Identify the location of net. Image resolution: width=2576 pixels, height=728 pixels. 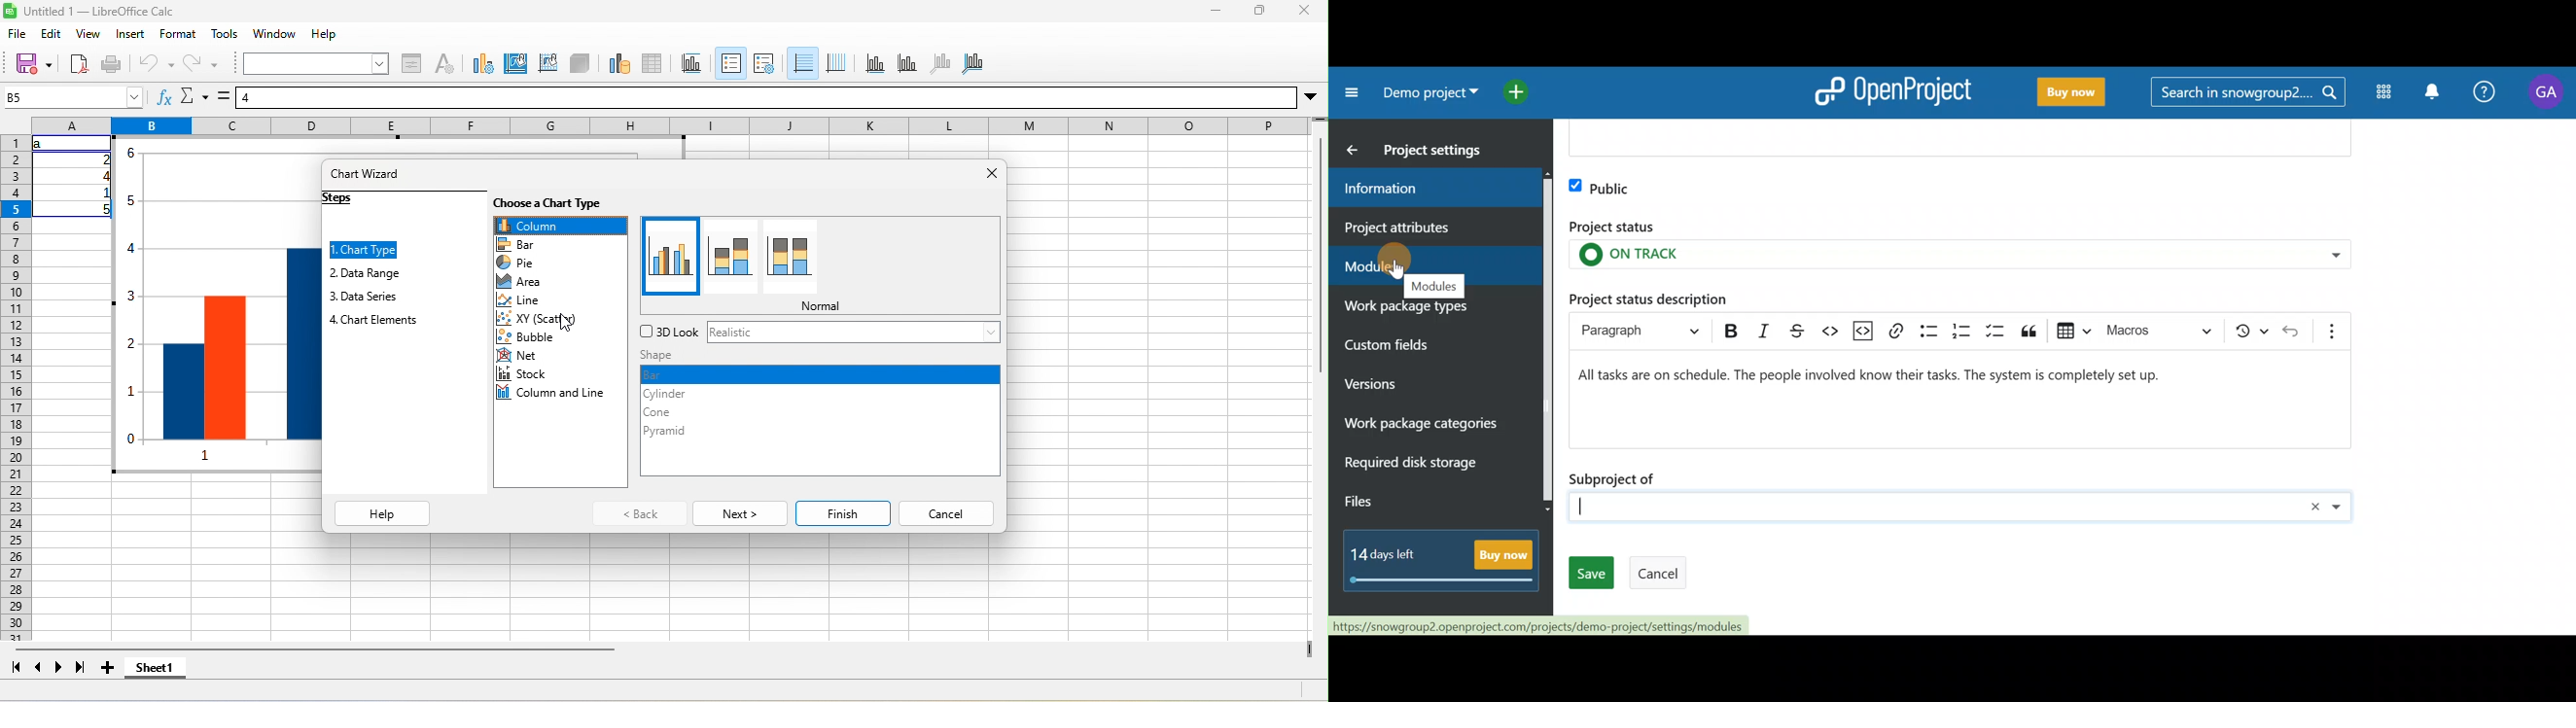
(560, 355).